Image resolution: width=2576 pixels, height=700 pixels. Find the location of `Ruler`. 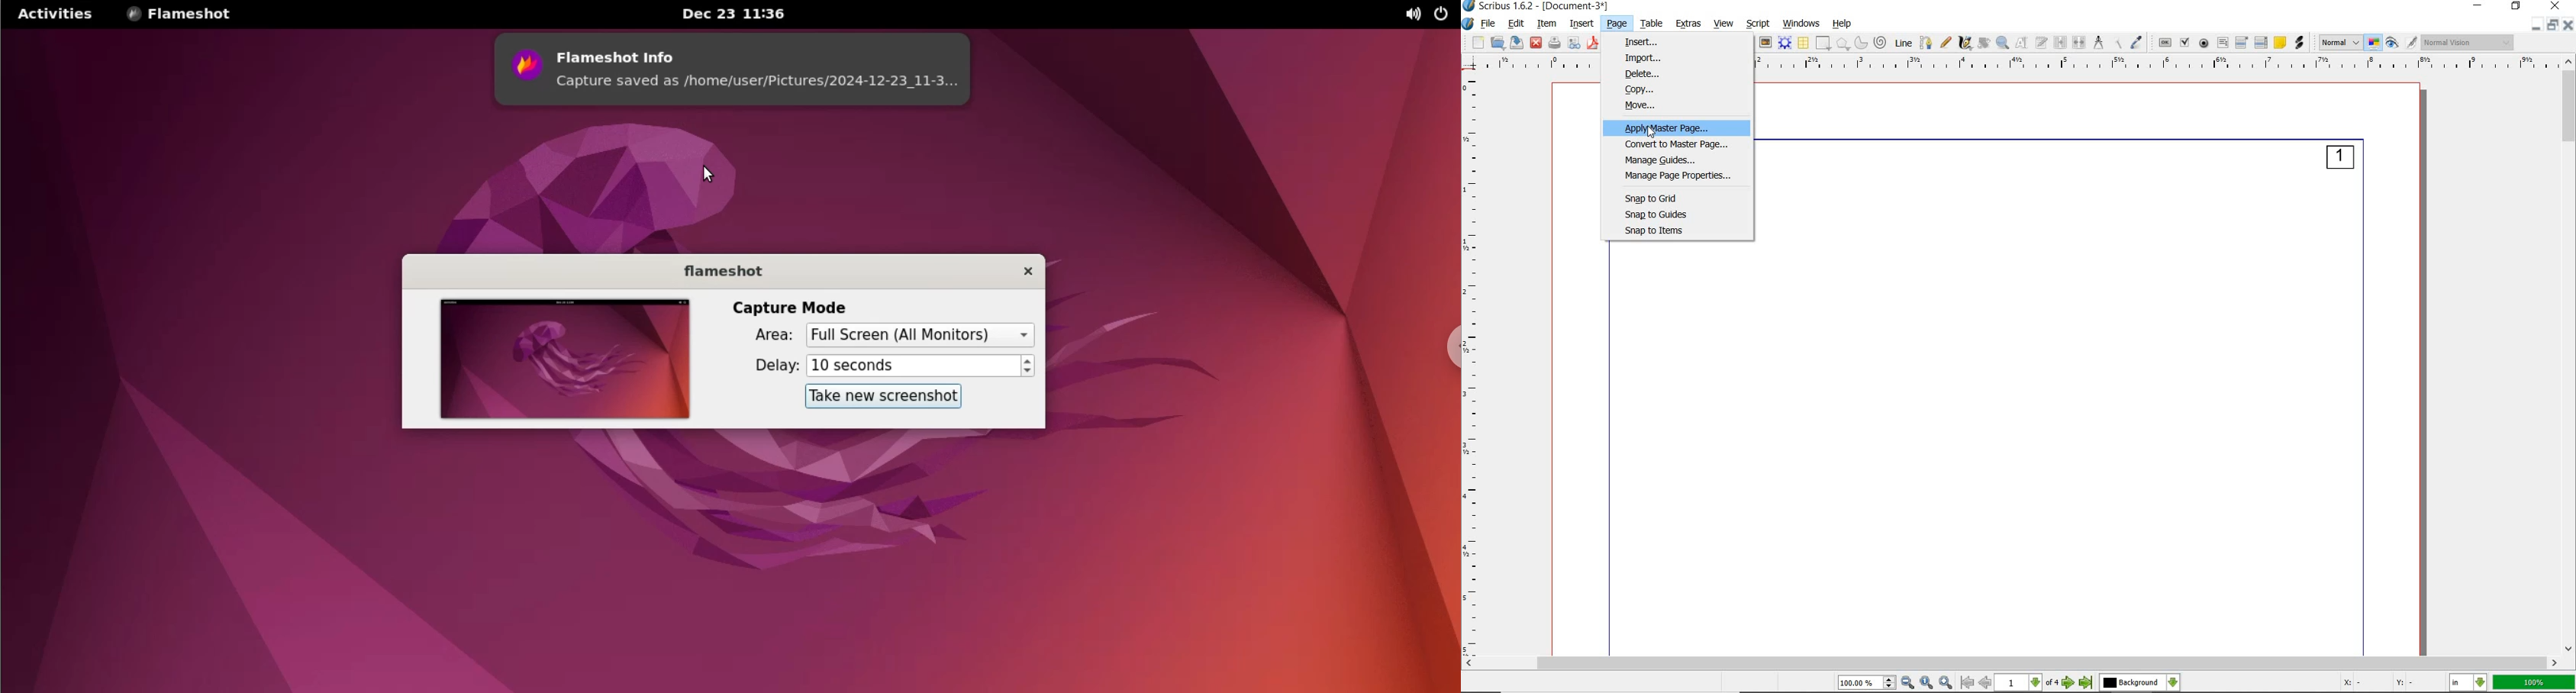

Ruler is located at coordinates (2159, 65).